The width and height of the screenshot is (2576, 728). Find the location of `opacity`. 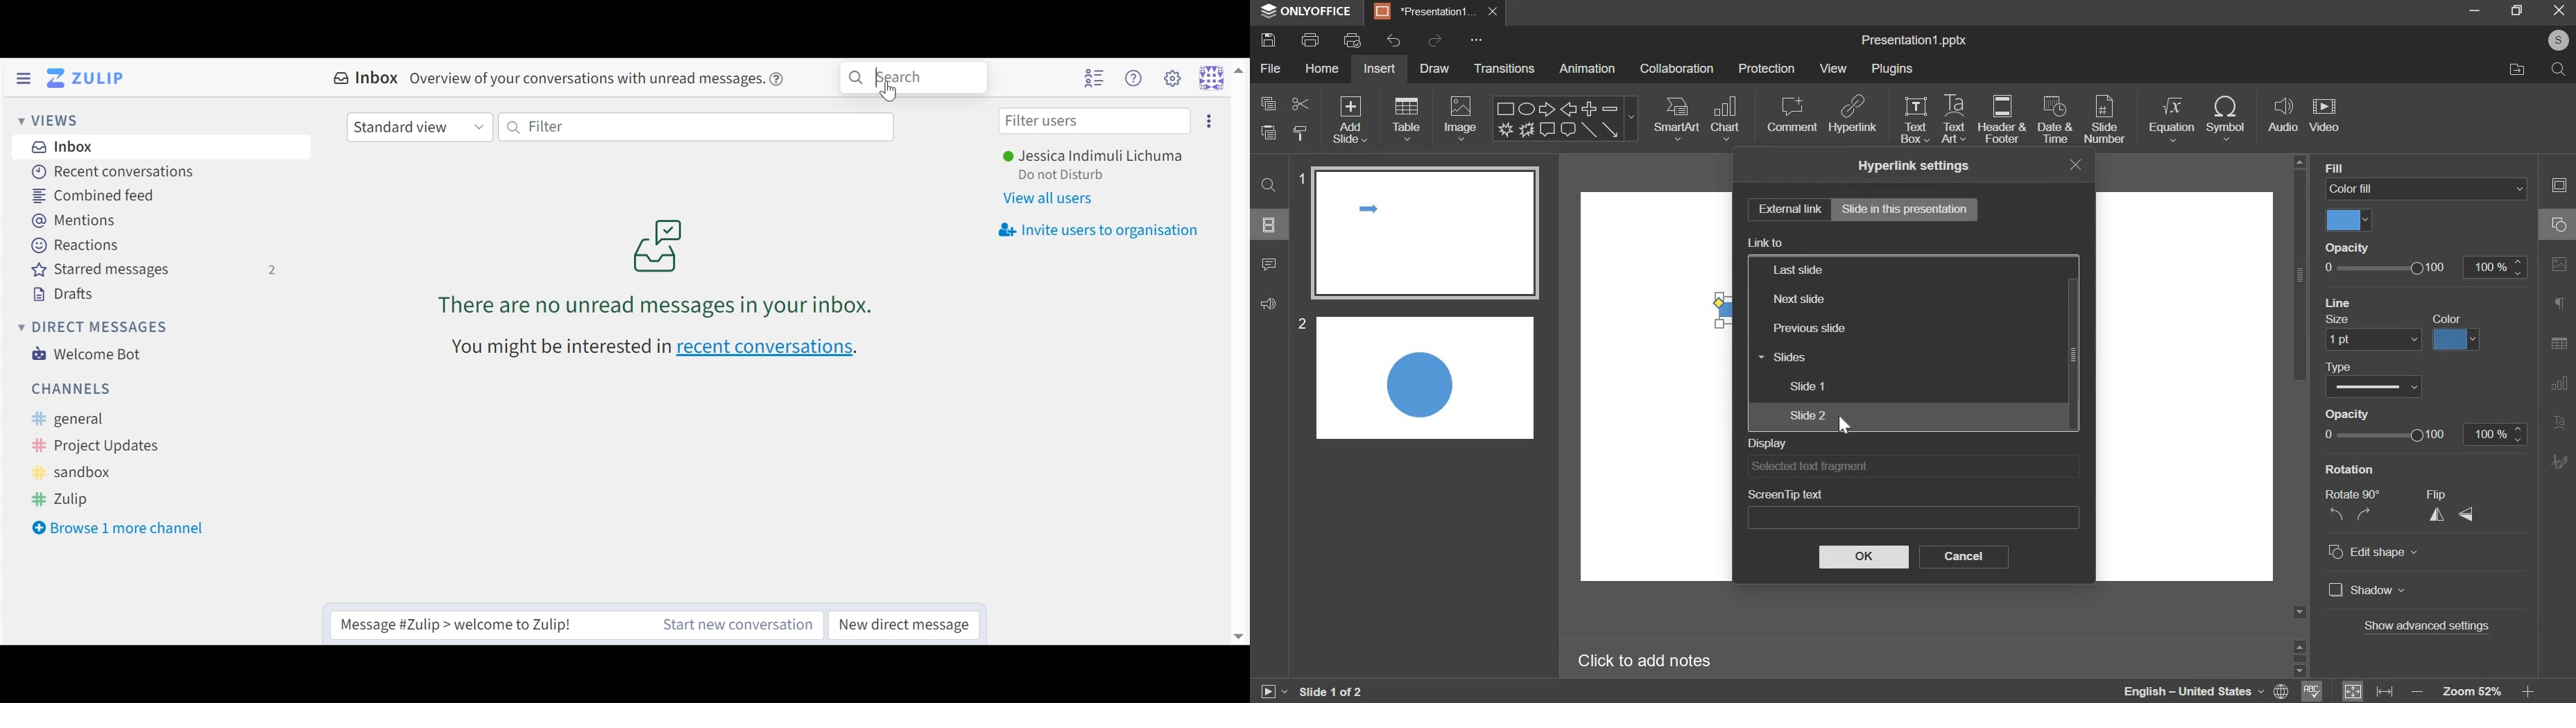

opacity is located at coordinates (2353, 247).